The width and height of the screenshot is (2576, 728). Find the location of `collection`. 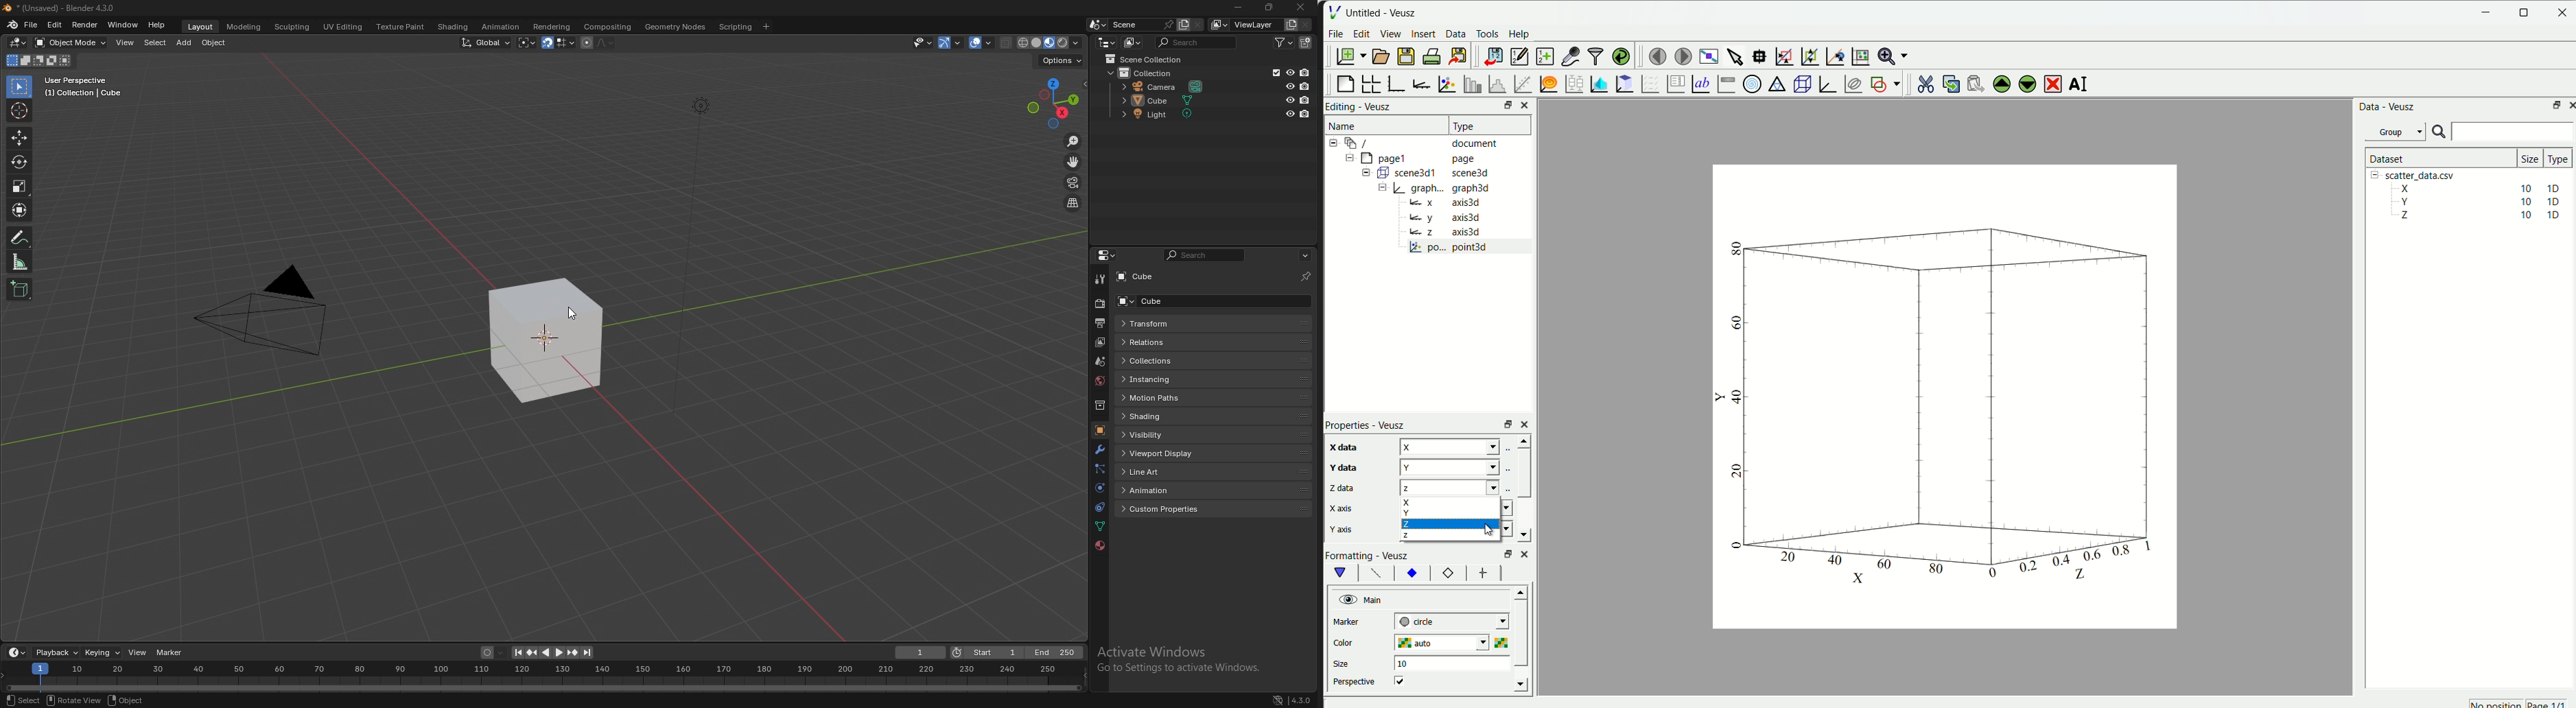

collection is located at coordinates (1100, 405).